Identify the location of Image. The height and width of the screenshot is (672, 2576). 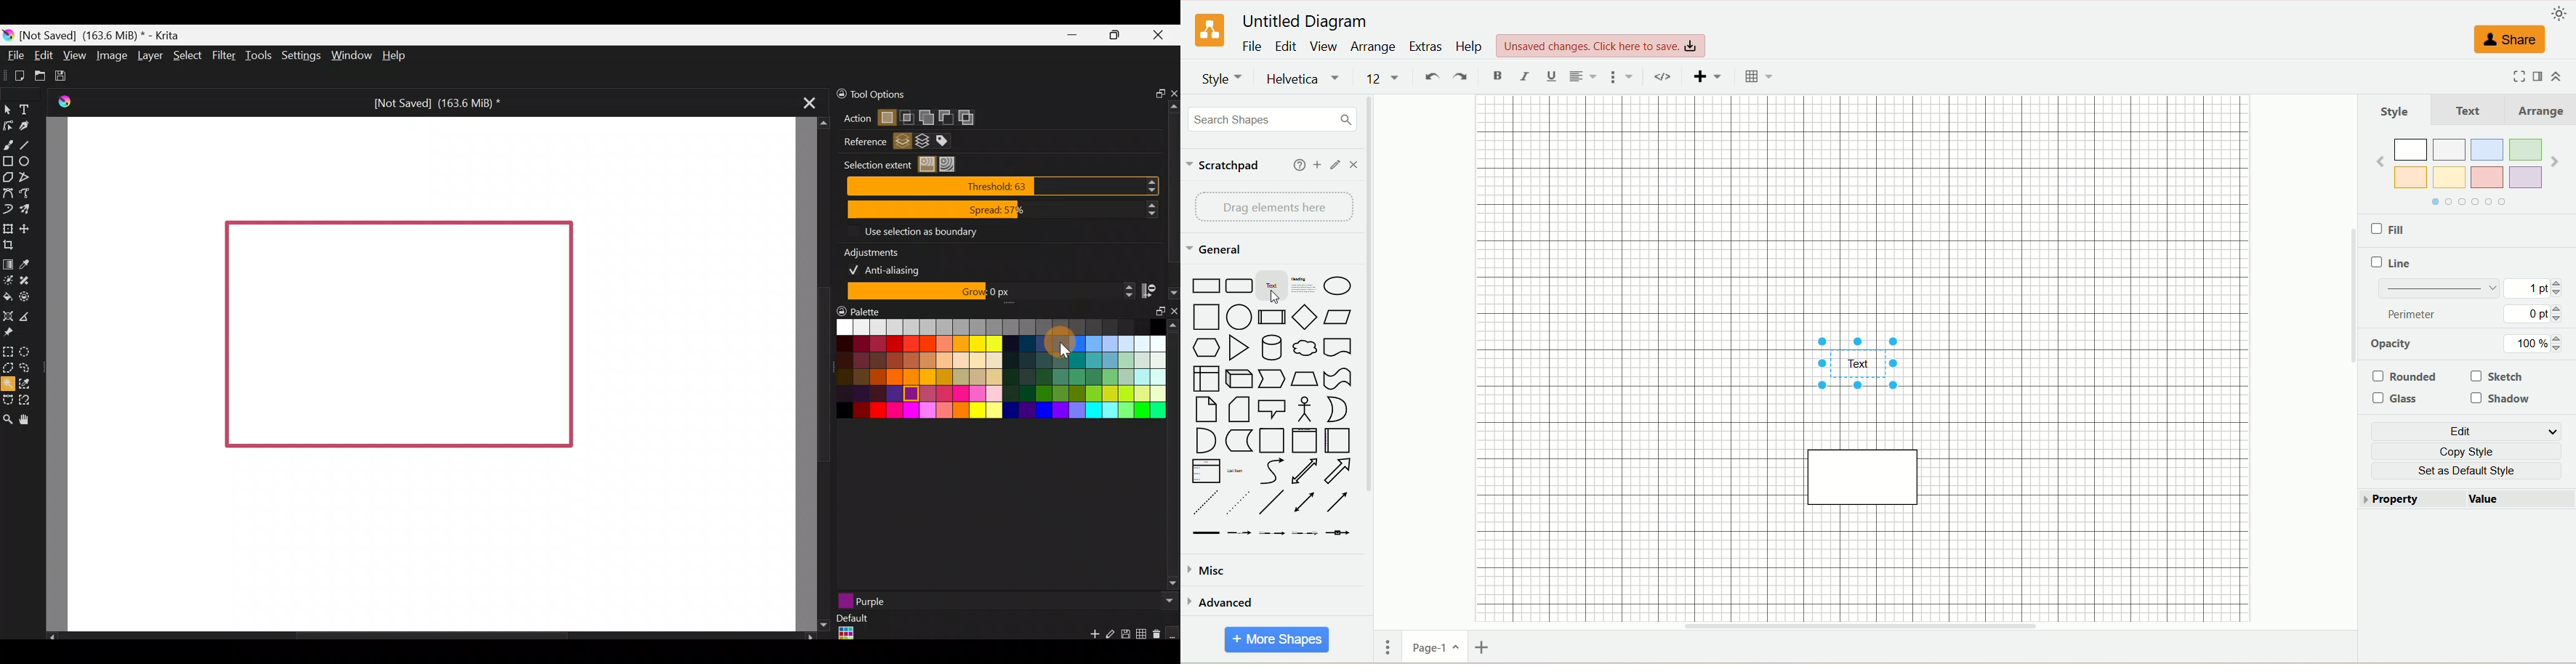
(112, 57).